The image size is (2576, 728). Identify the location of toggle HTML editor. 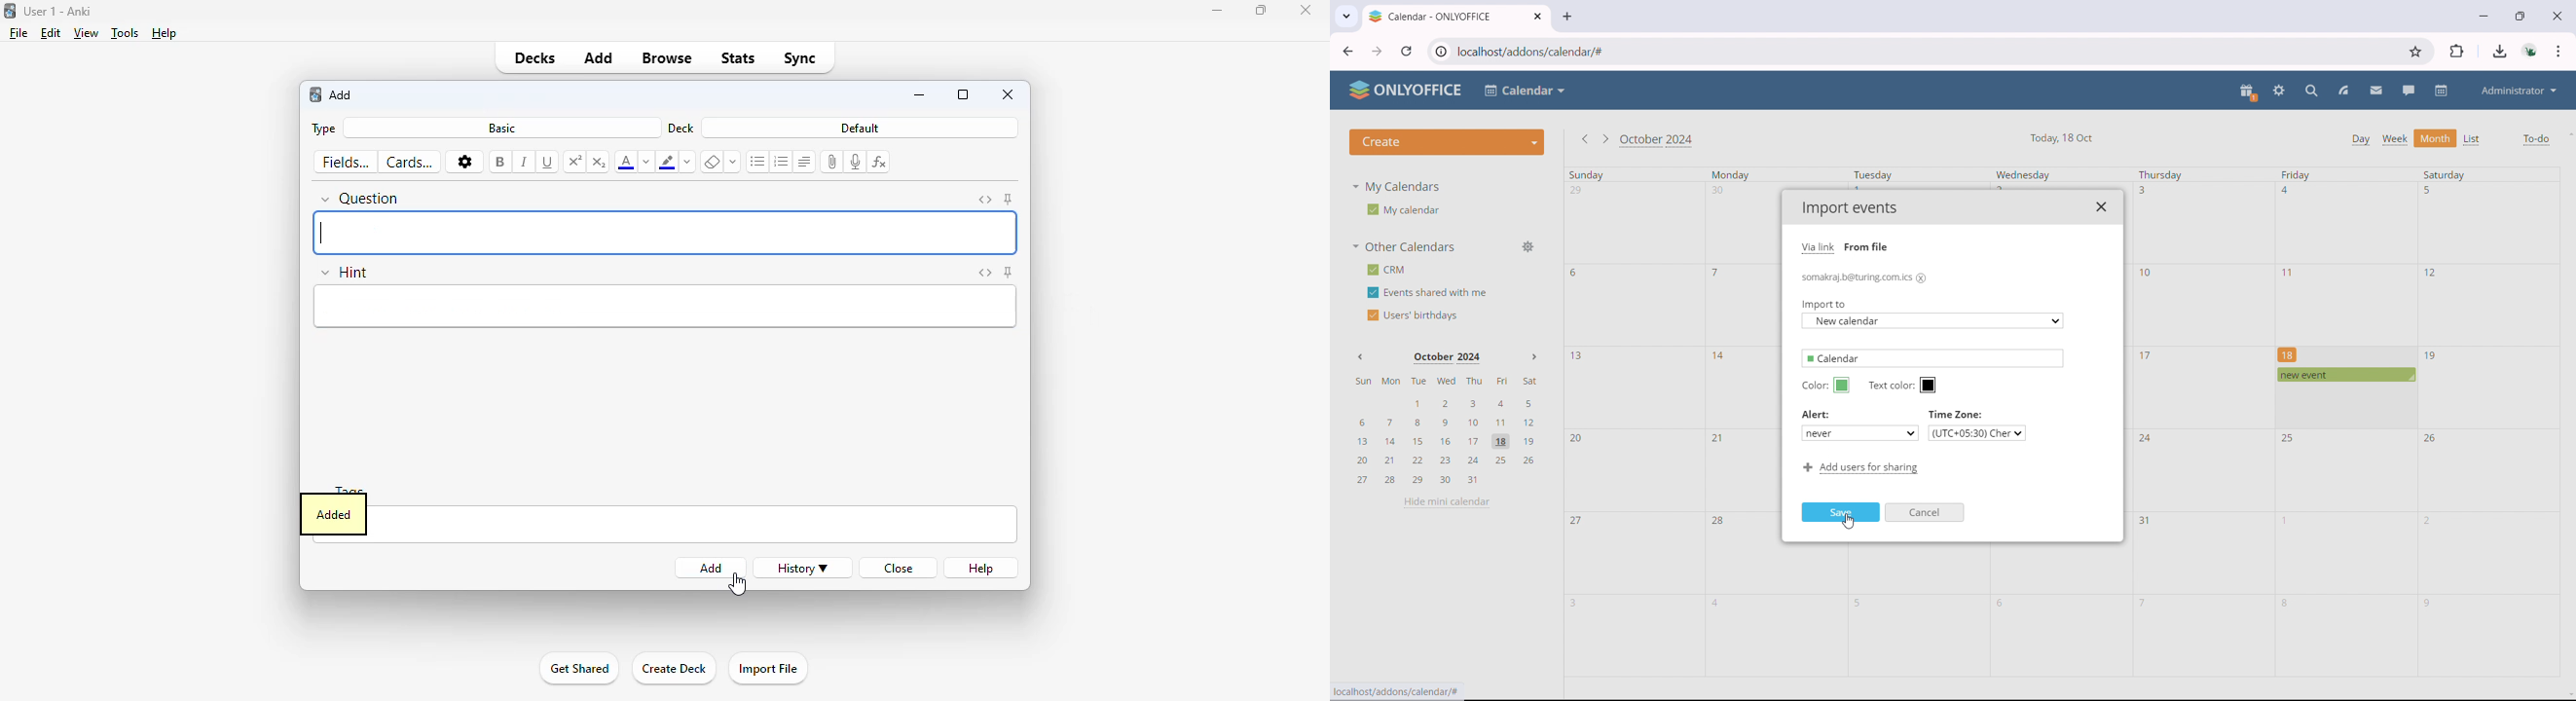
(986, 273).